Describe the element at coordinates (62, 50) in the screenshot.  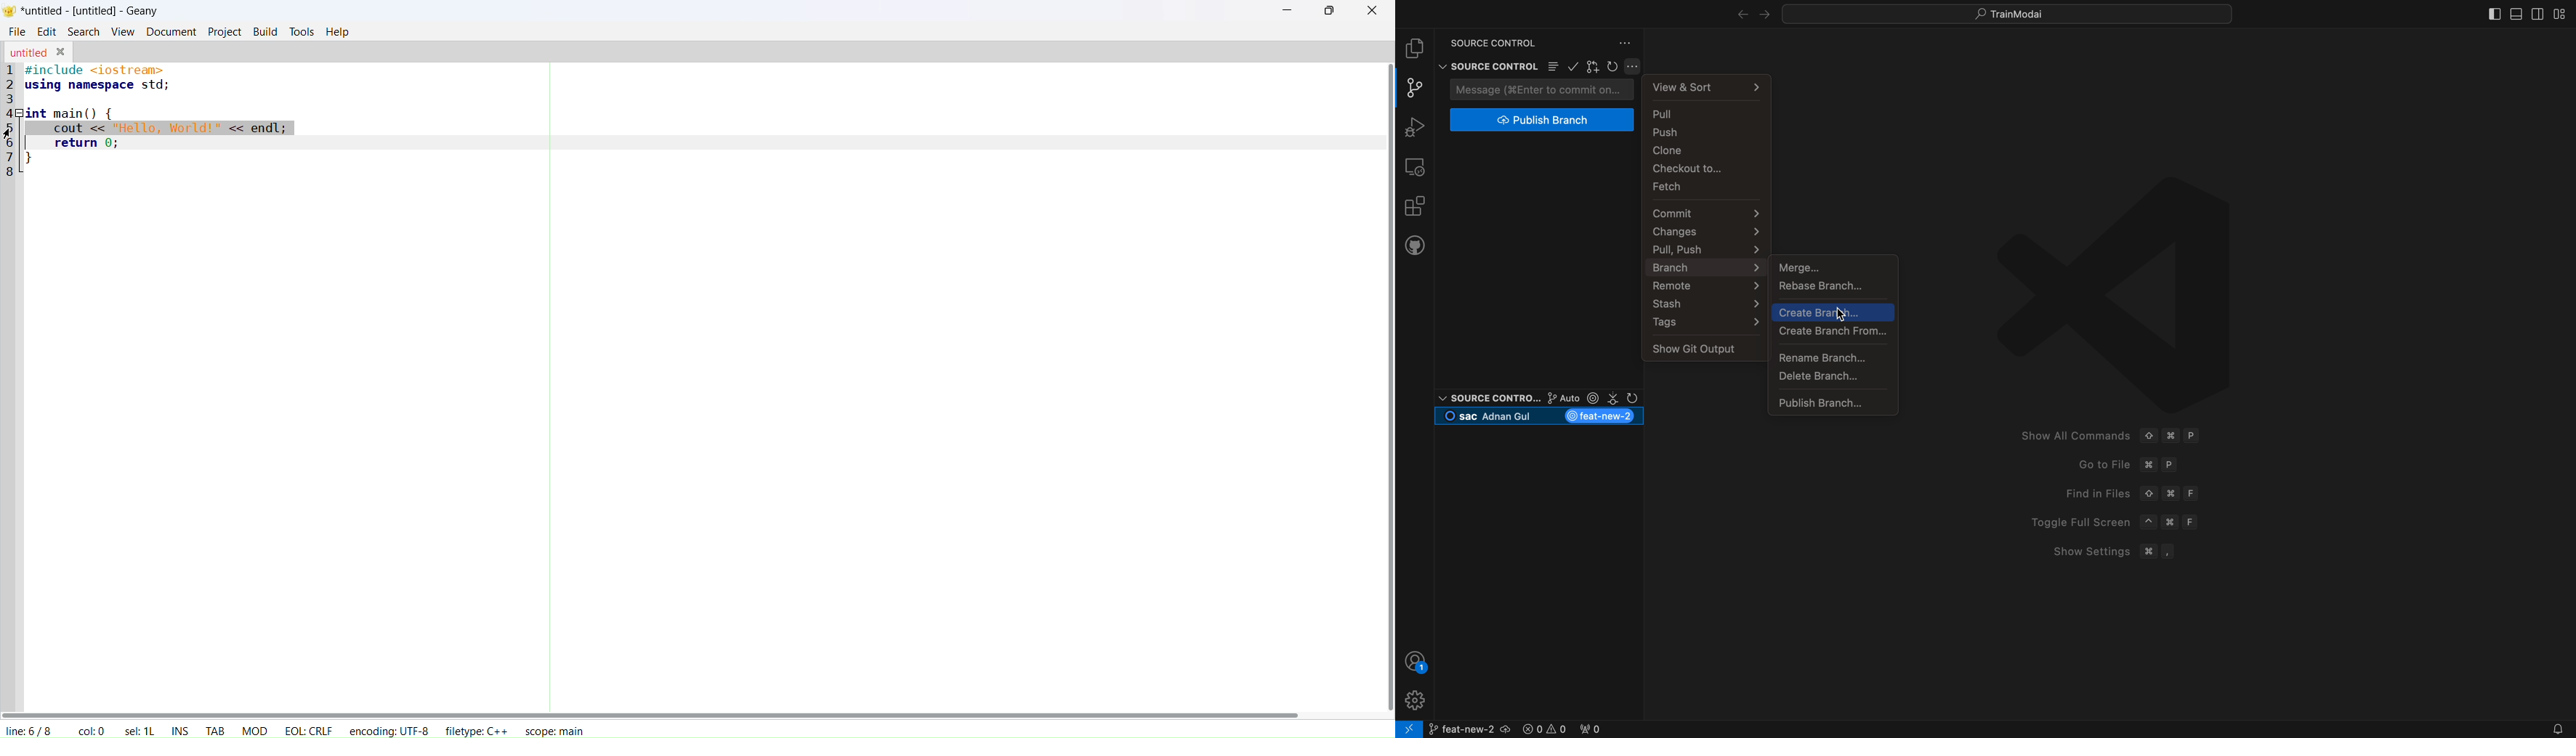
I see `close tab` at that location.